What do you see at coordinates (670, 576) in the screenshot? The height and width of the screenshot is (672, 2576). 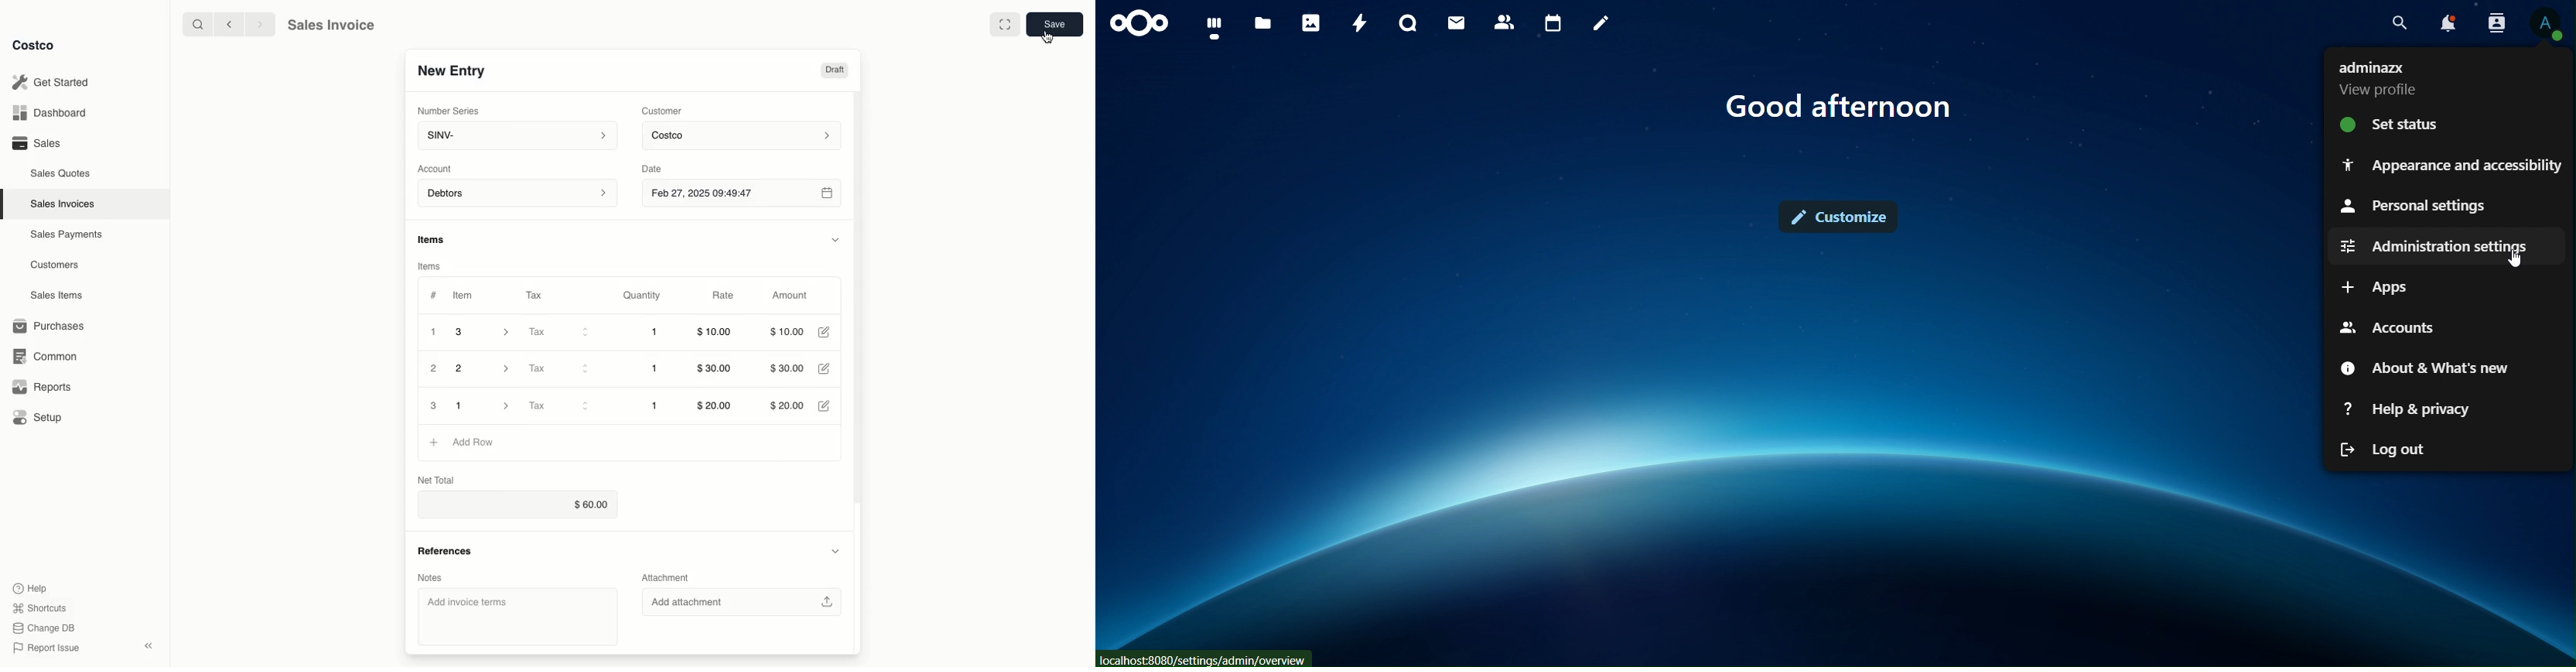 I see `Attachment` at bounding box center [670, 576].